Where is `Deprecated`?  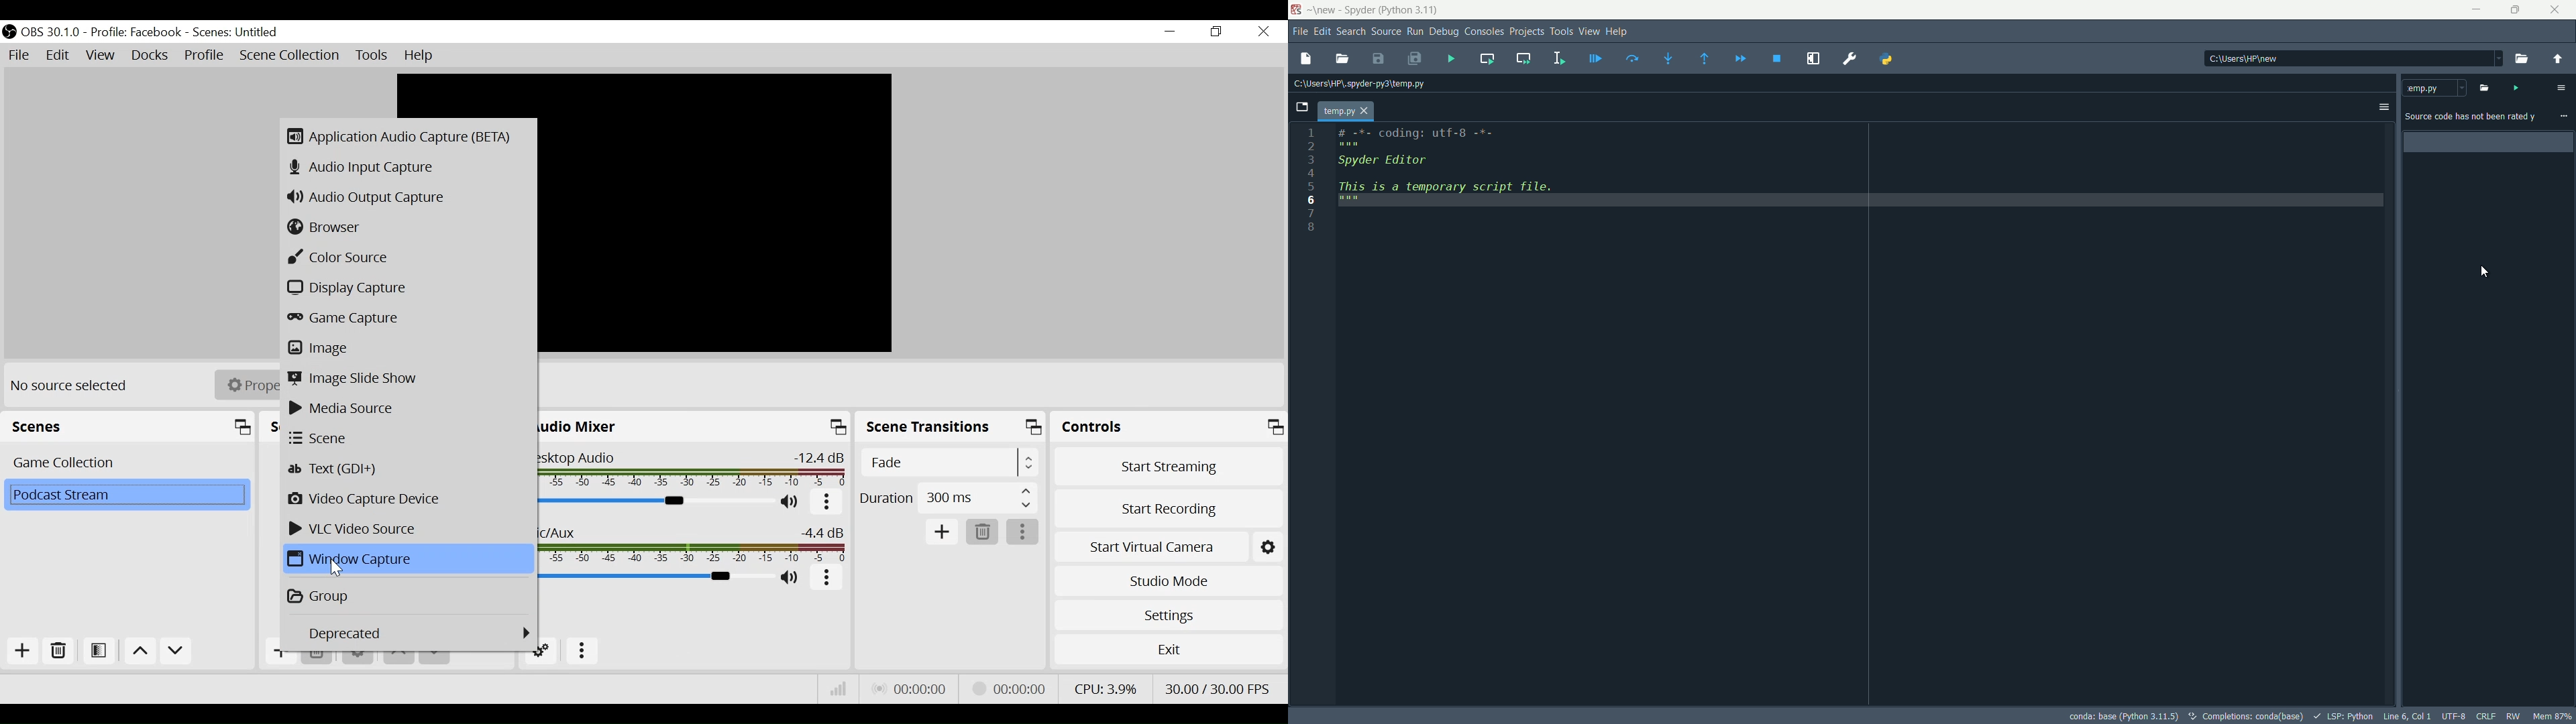 Deprecated is located at coordinates (421, 634).